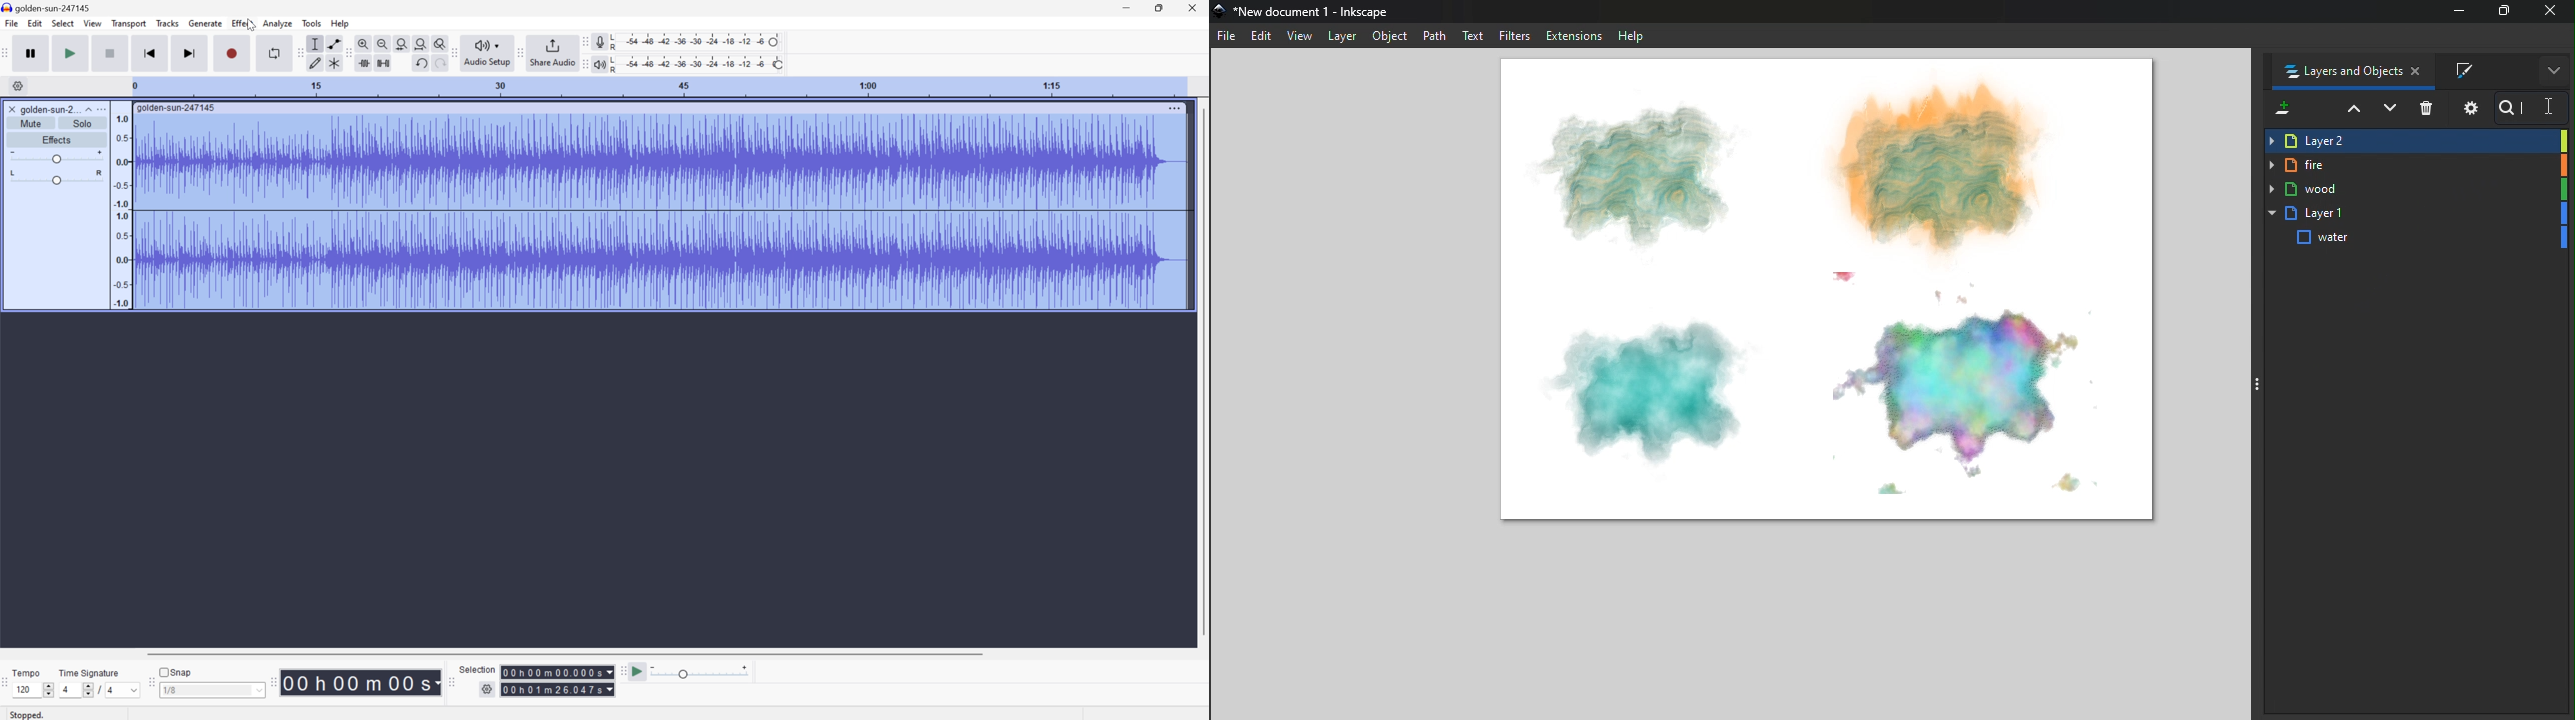 Image resolution: width=2576 pixels, height=728 pixels. I want to click on Audacity Snapping toobar, so click(149, 683).